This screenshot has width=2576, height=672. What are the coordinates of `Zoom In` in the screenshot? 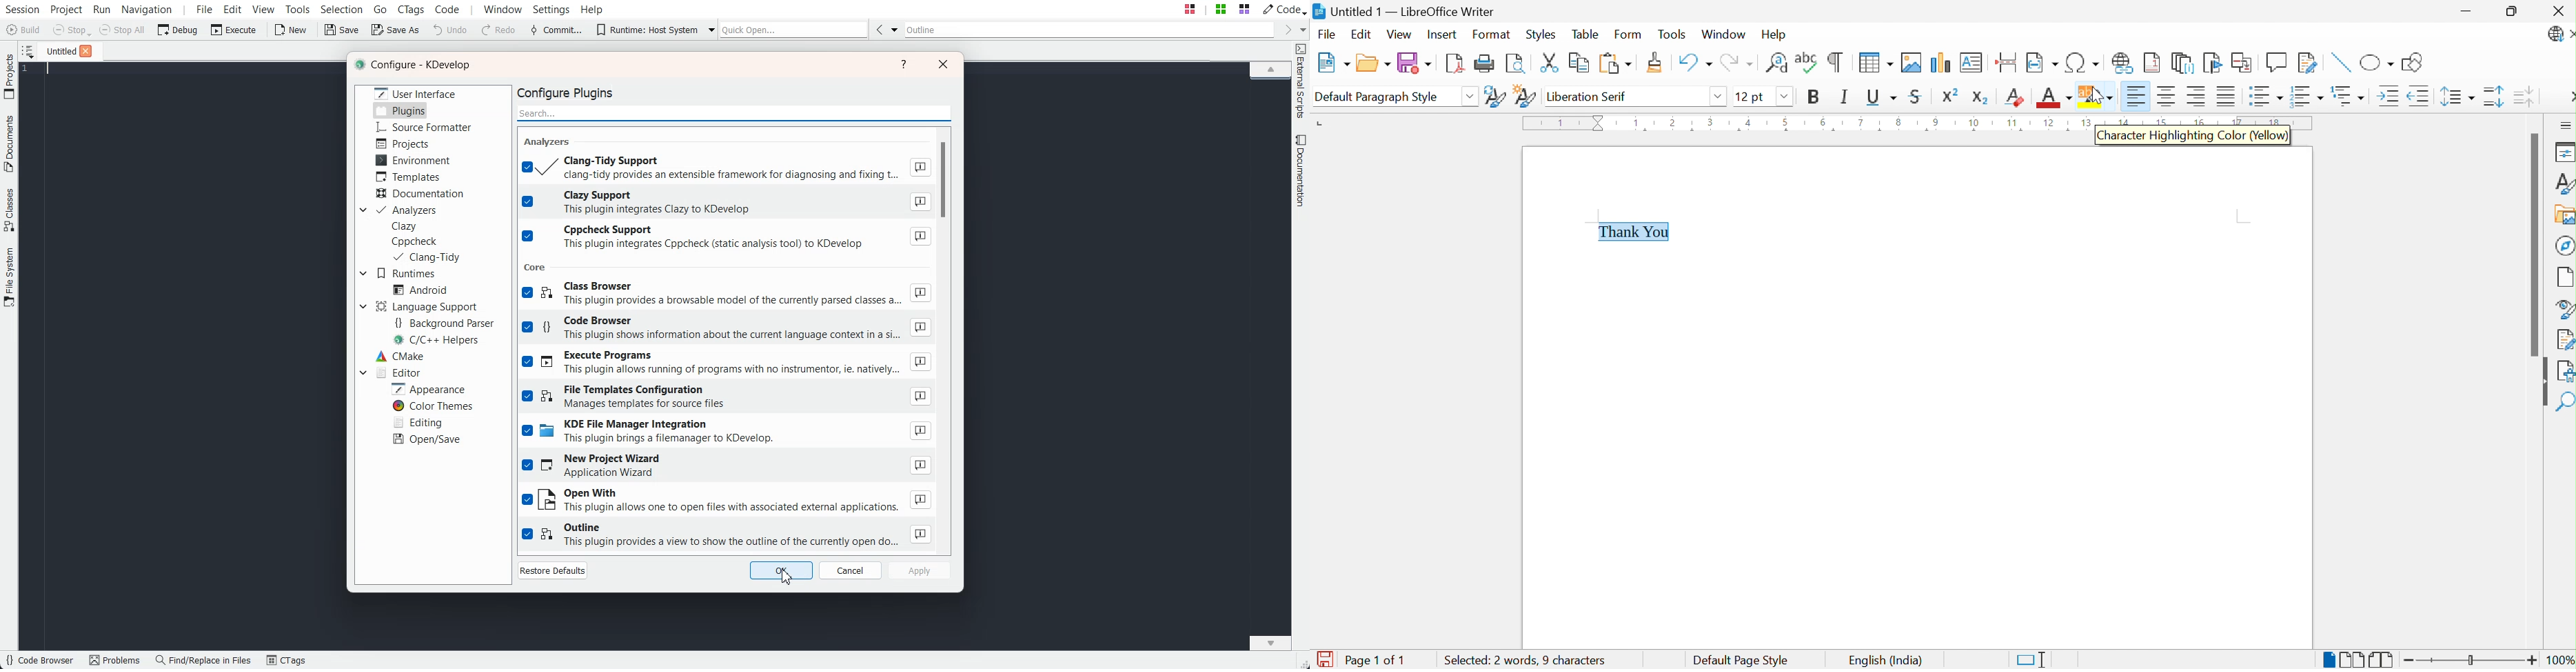 It's located at (2533, 659).